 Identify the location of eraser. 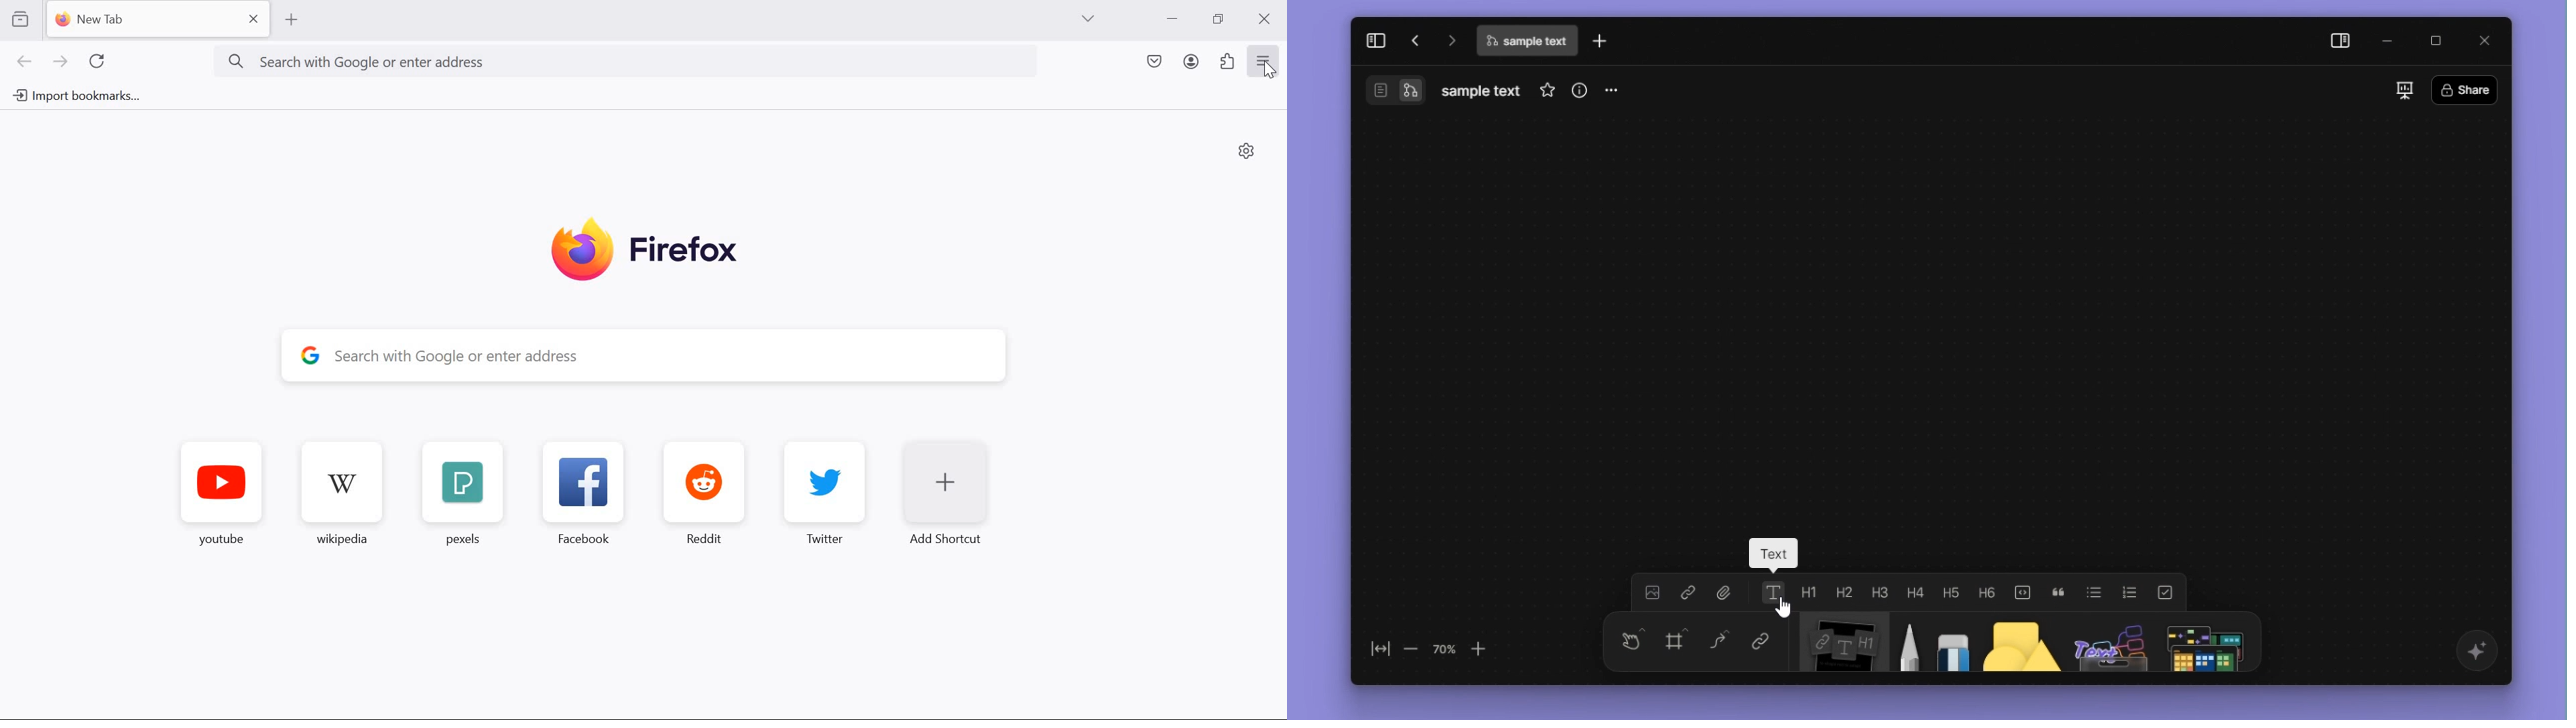
(1949, 643).